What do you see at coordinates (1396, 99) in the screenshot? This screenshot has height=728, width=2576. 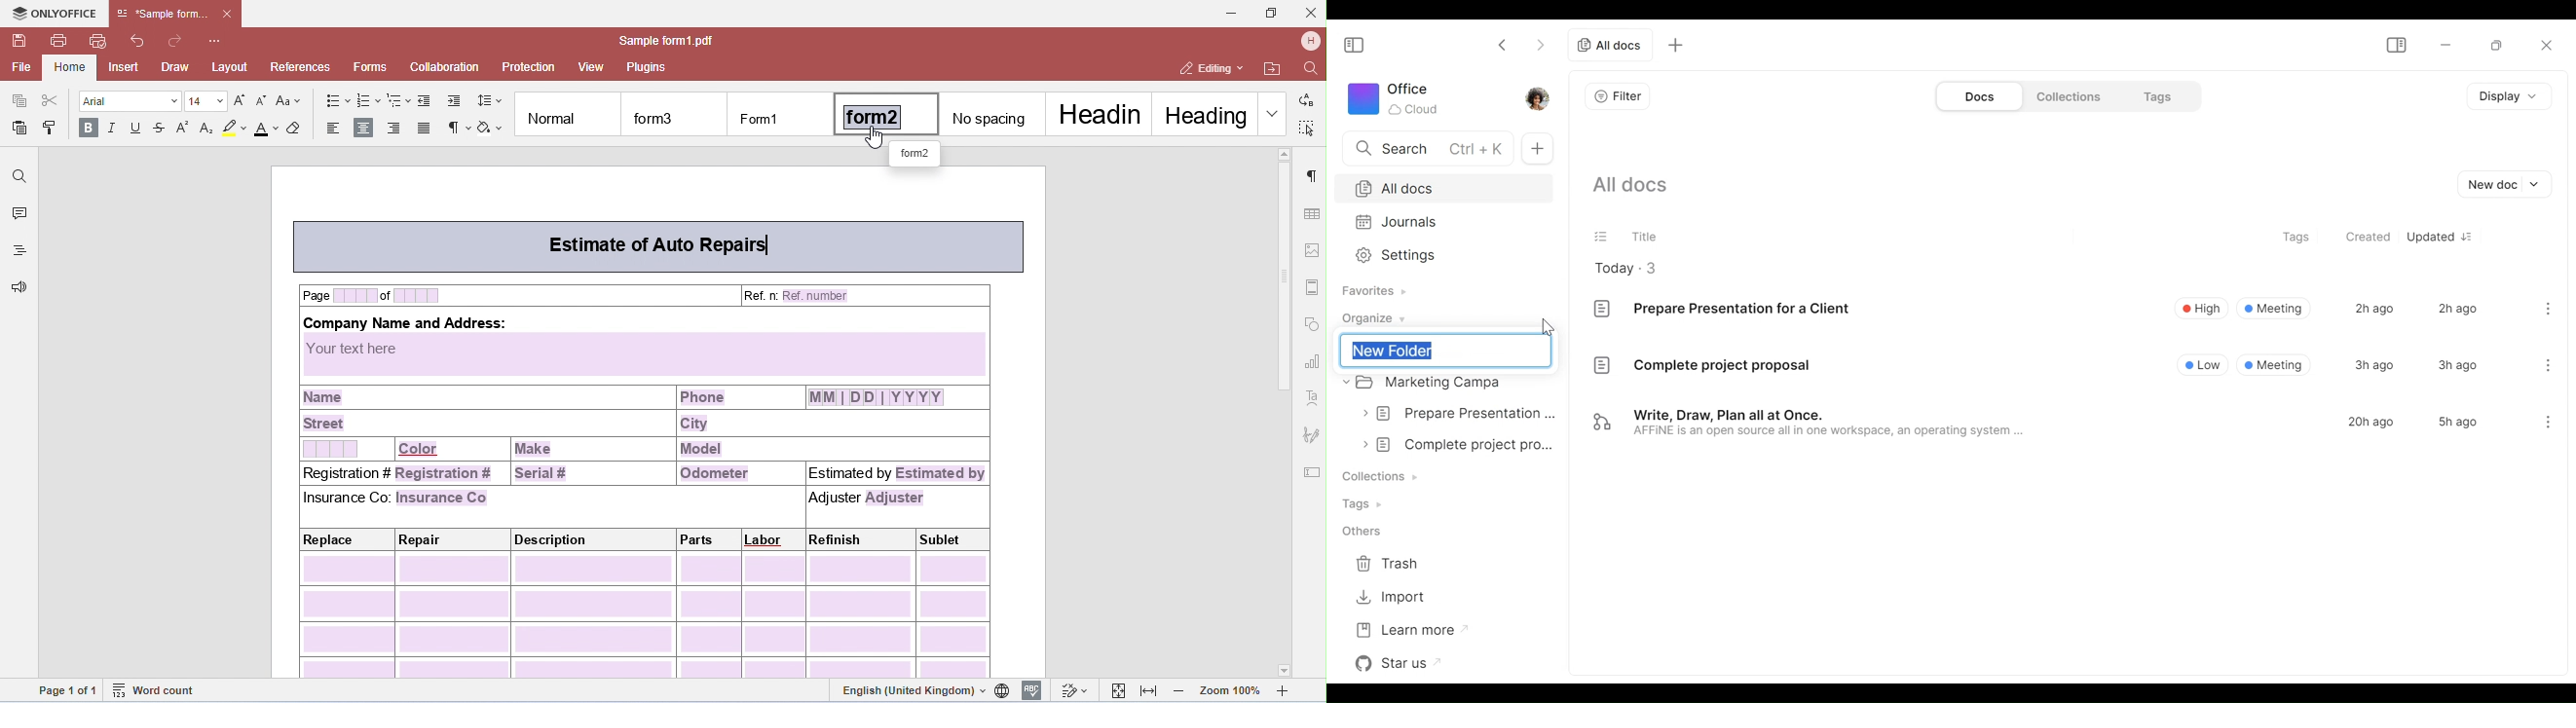 I see `Workspace` at bounding box center [1396, 99].